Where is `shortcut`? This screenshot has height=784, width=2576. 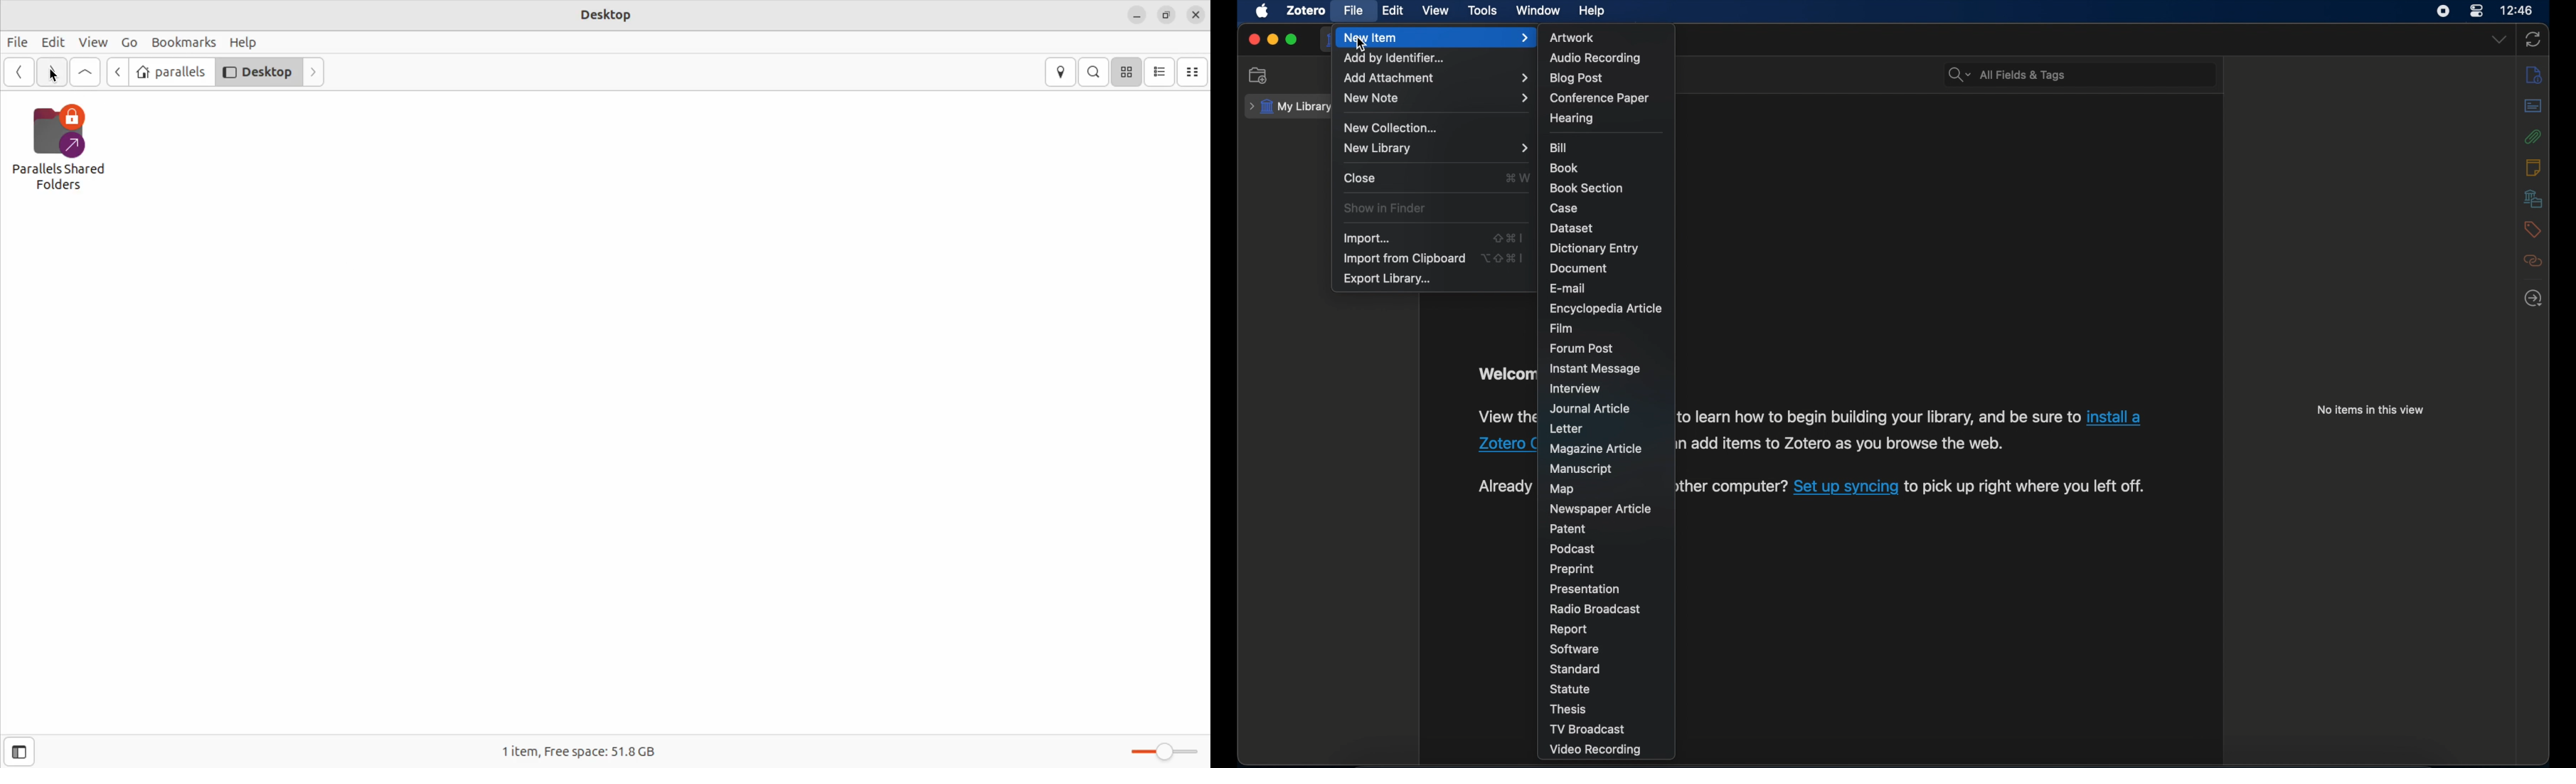 shortcut is located at coordinates (1505, 258).